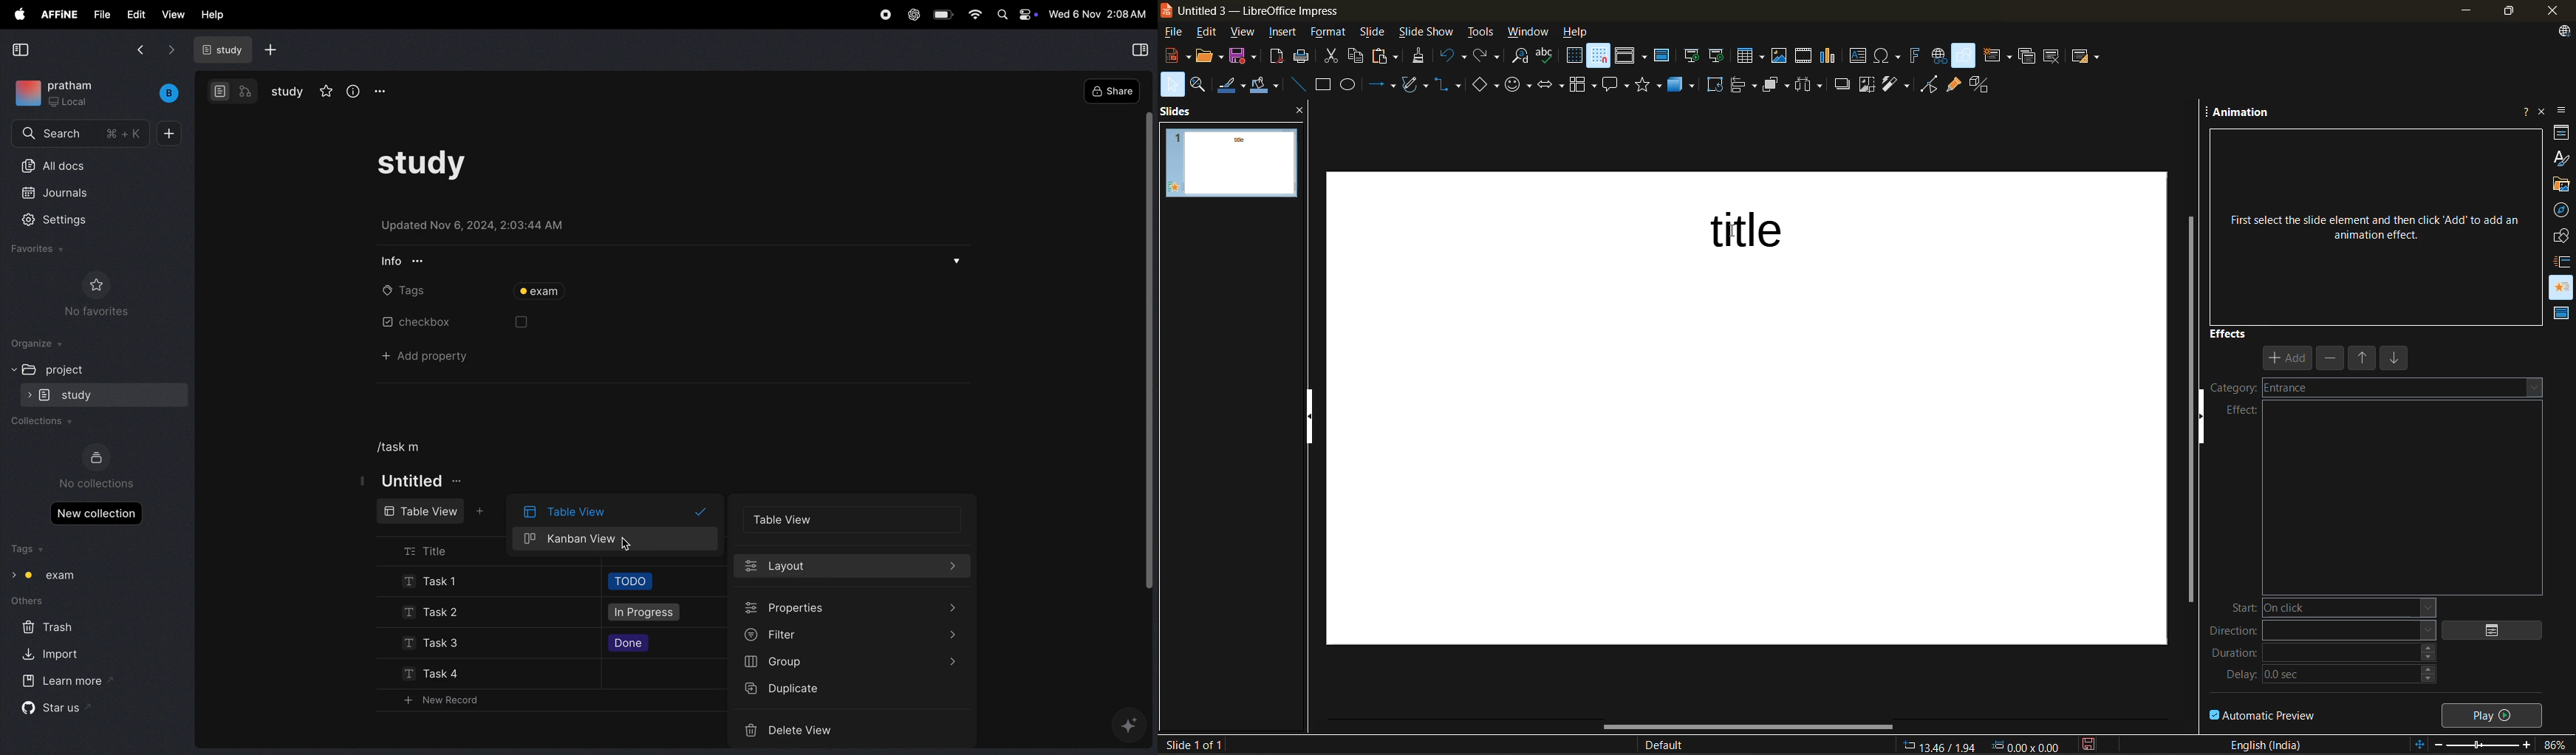  Describe the element at coordinates (2562, 210) in the screenshot. I see `navigator` at that location.